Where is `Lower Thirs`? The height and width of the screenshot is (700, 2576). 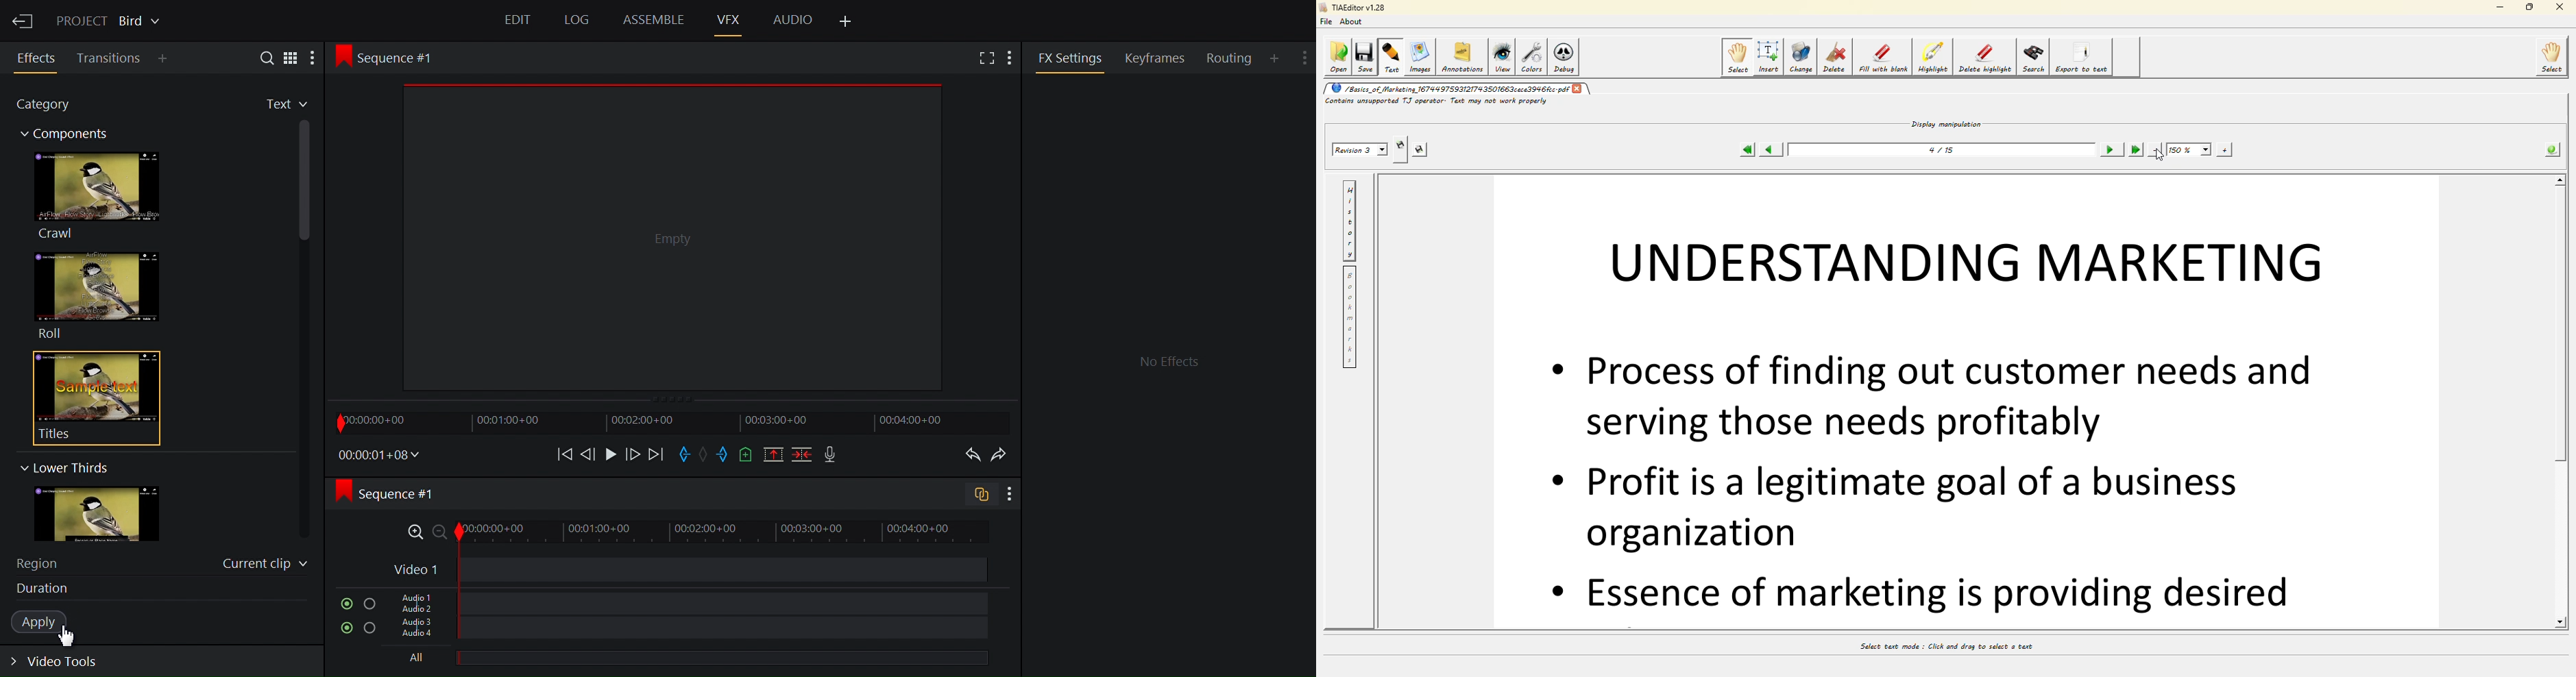
Lower Thirs is located at coordinates (63, 467).